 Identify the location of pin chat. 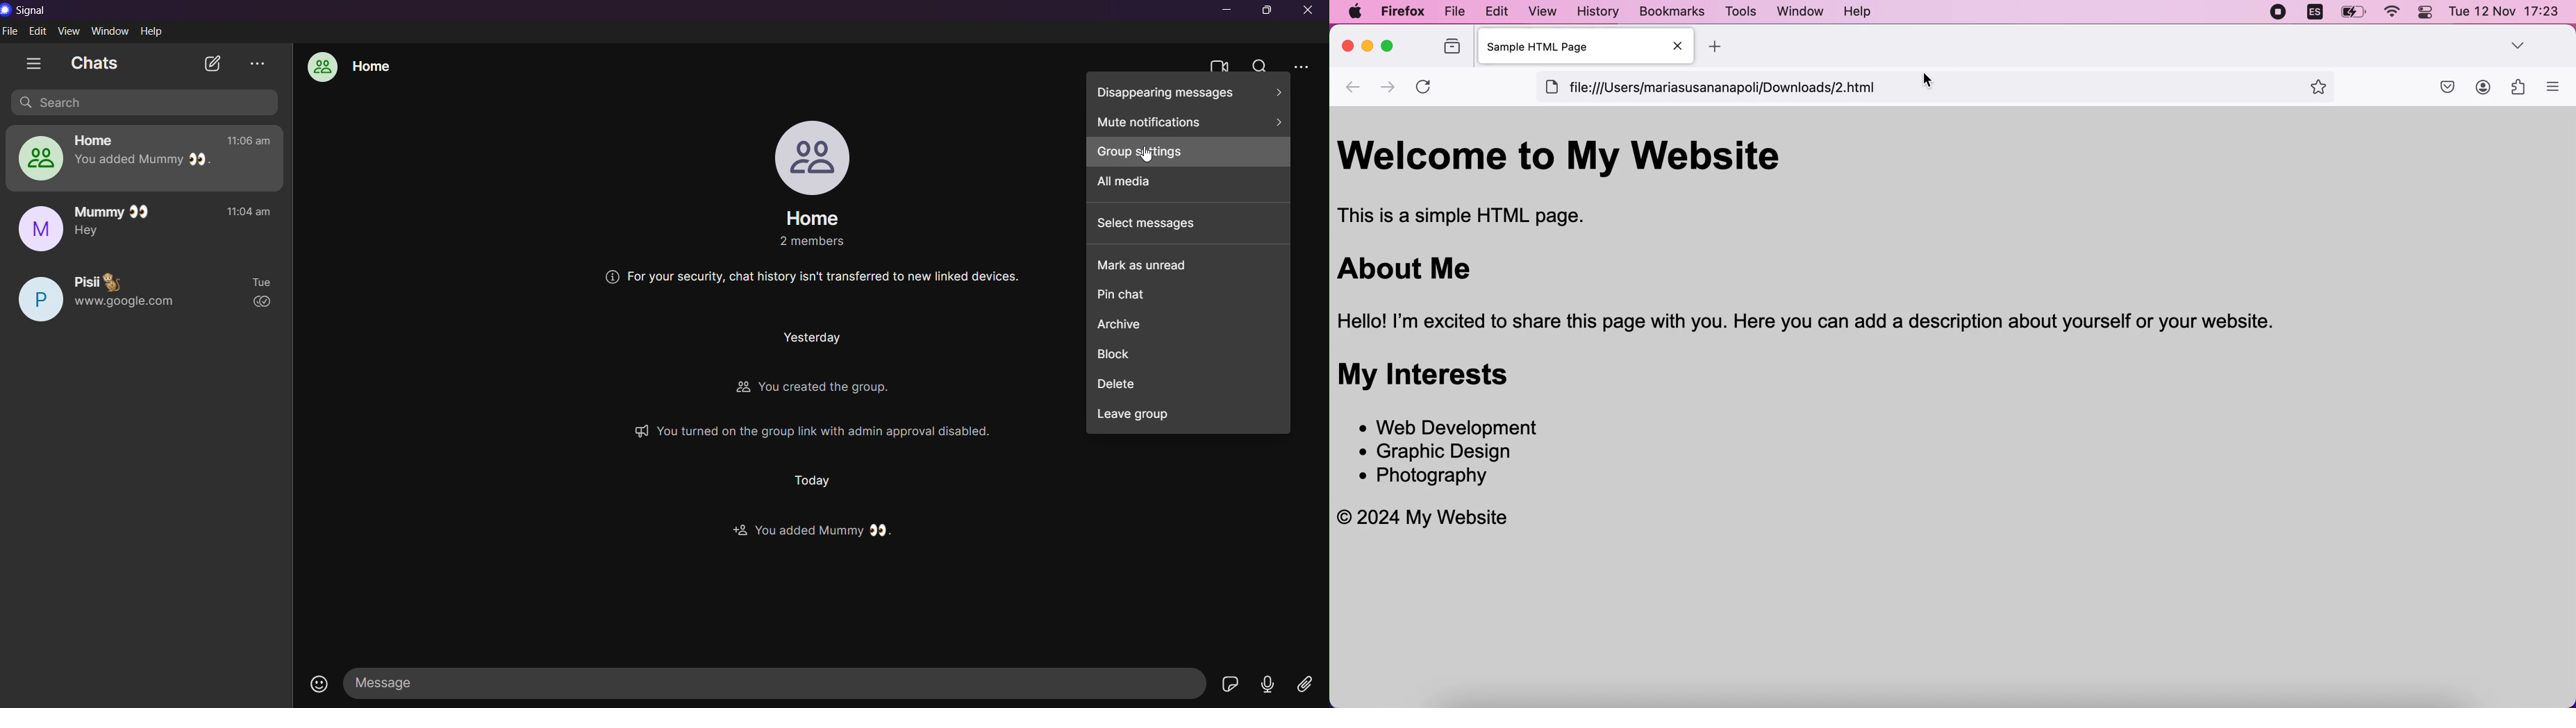
(1190, 296).